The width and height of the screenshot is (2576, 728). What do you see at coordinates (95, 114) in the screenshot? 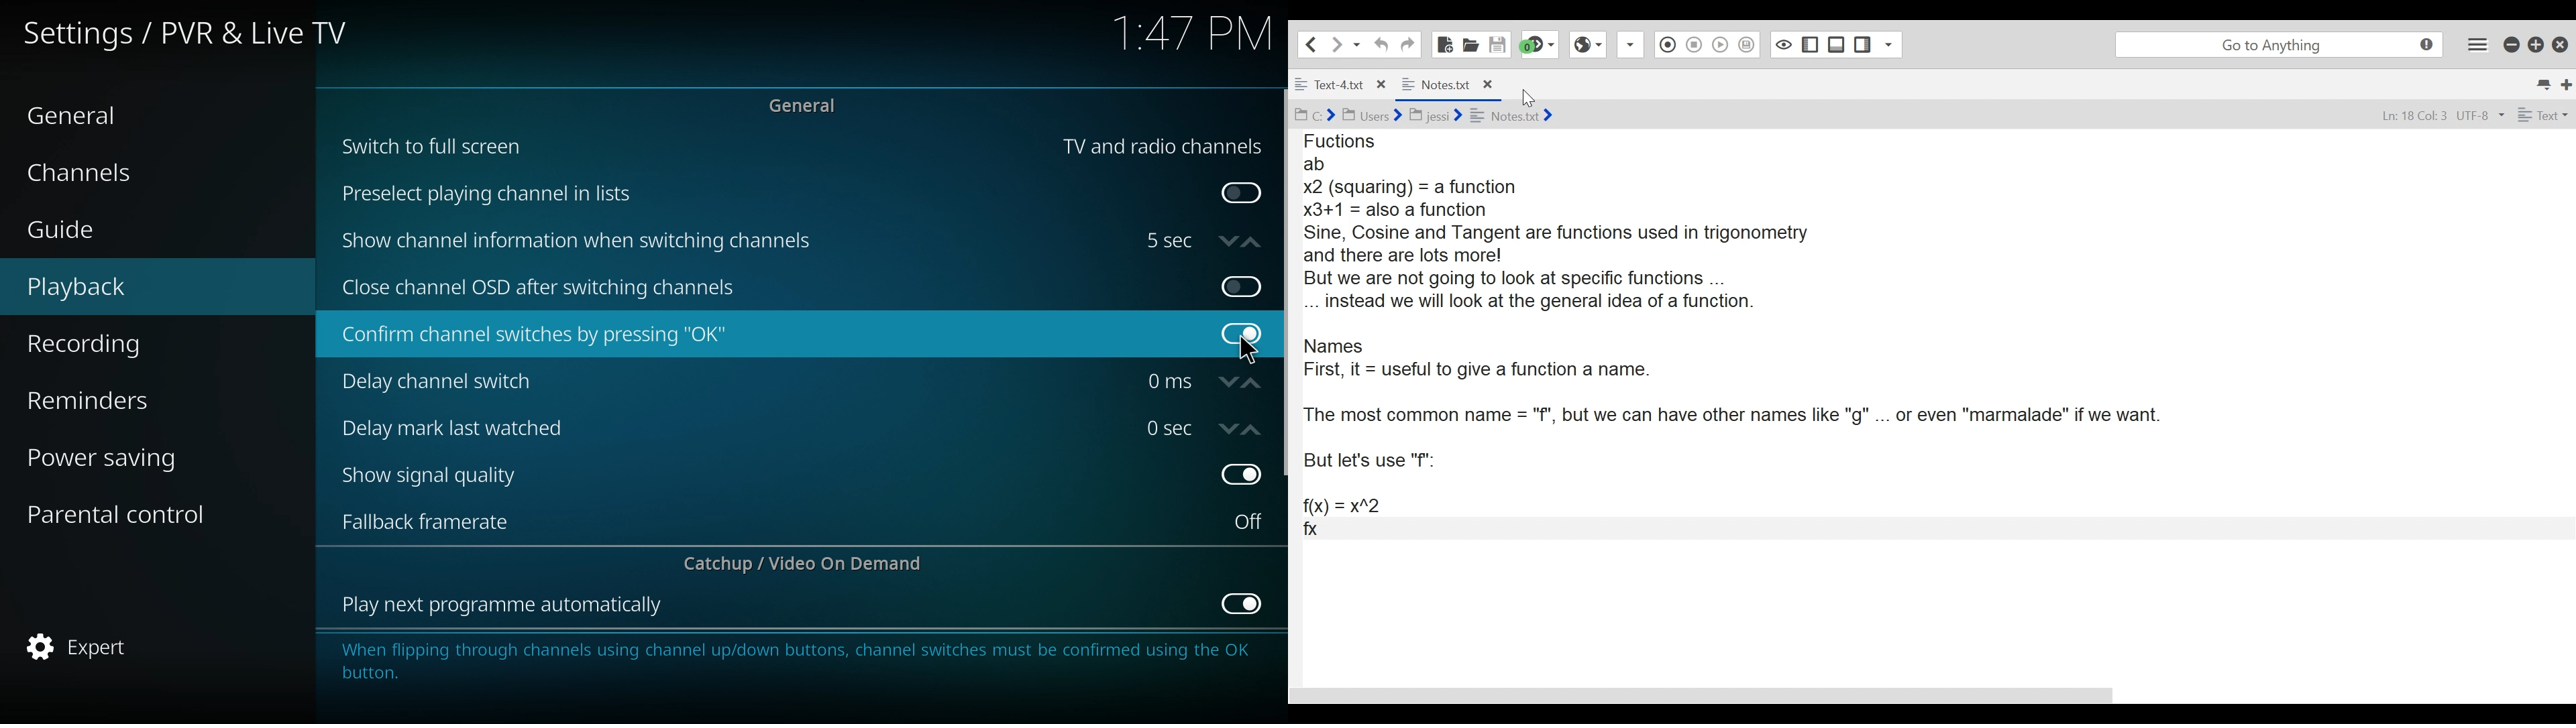
I see `general` at bounding box center [95, 114].